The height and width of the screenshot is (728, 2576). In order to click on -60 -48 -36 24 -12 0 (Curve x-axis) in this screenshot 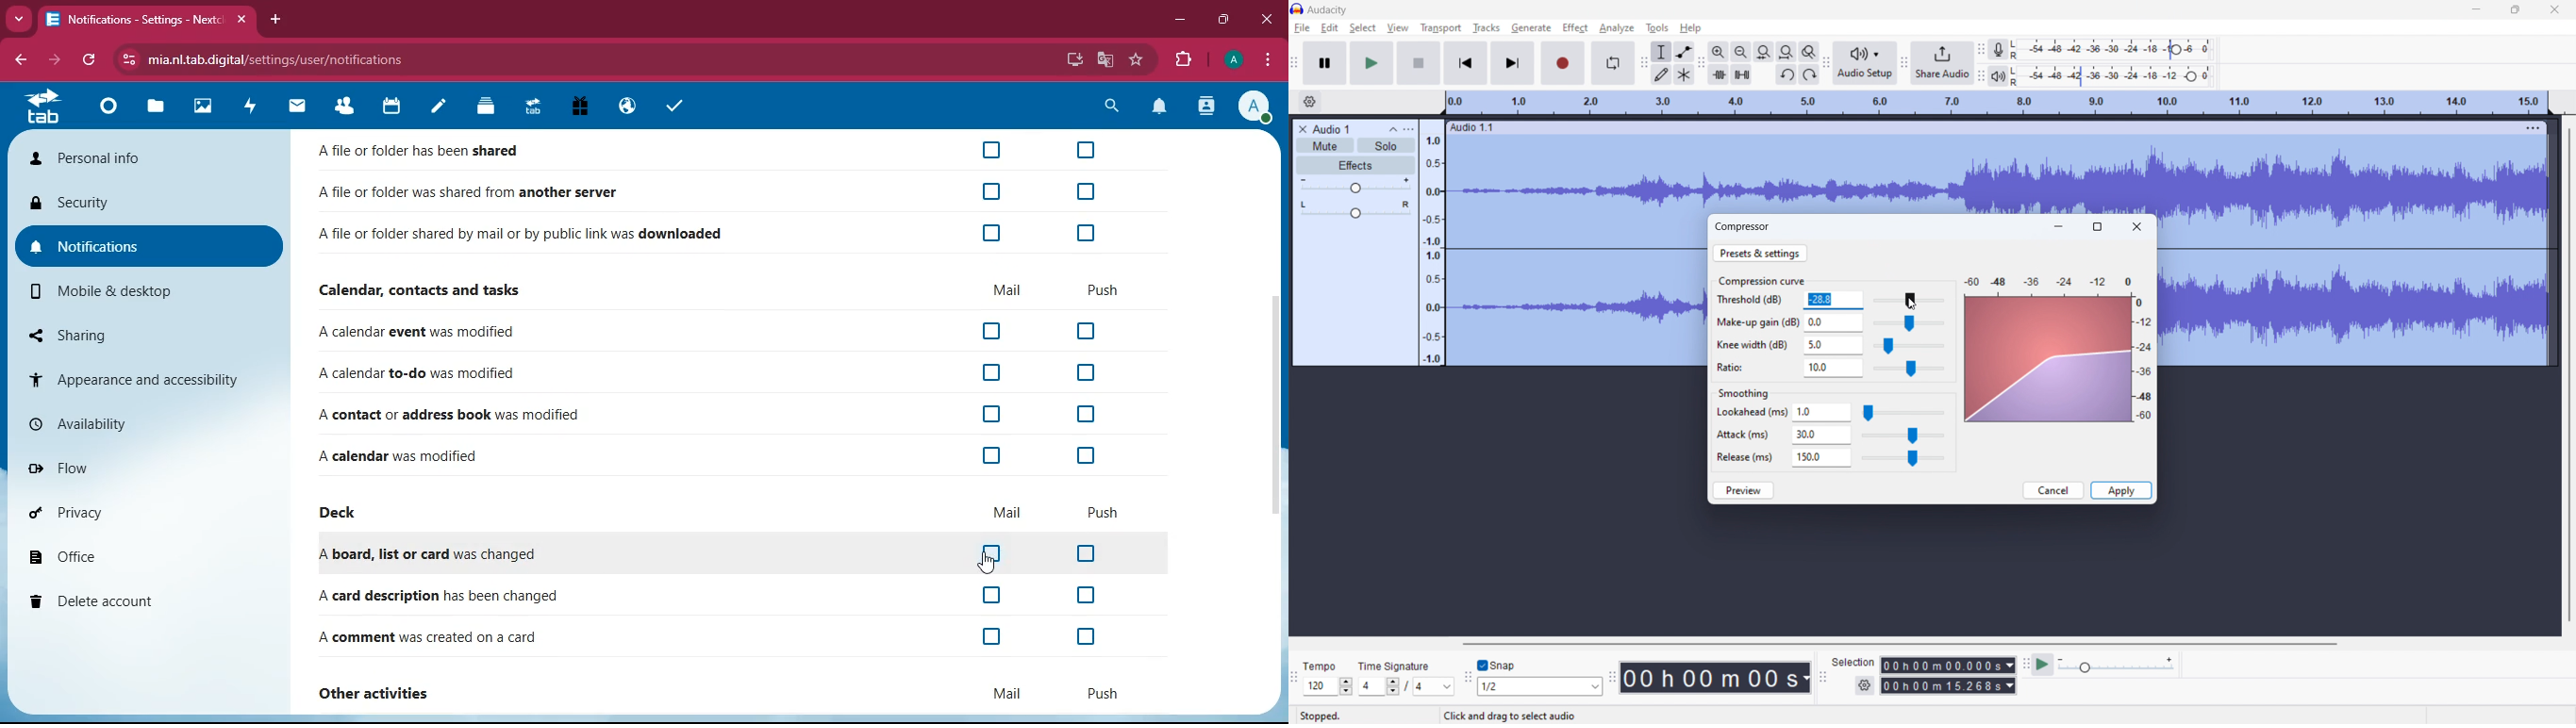, I will do `click(2044, 278)`.